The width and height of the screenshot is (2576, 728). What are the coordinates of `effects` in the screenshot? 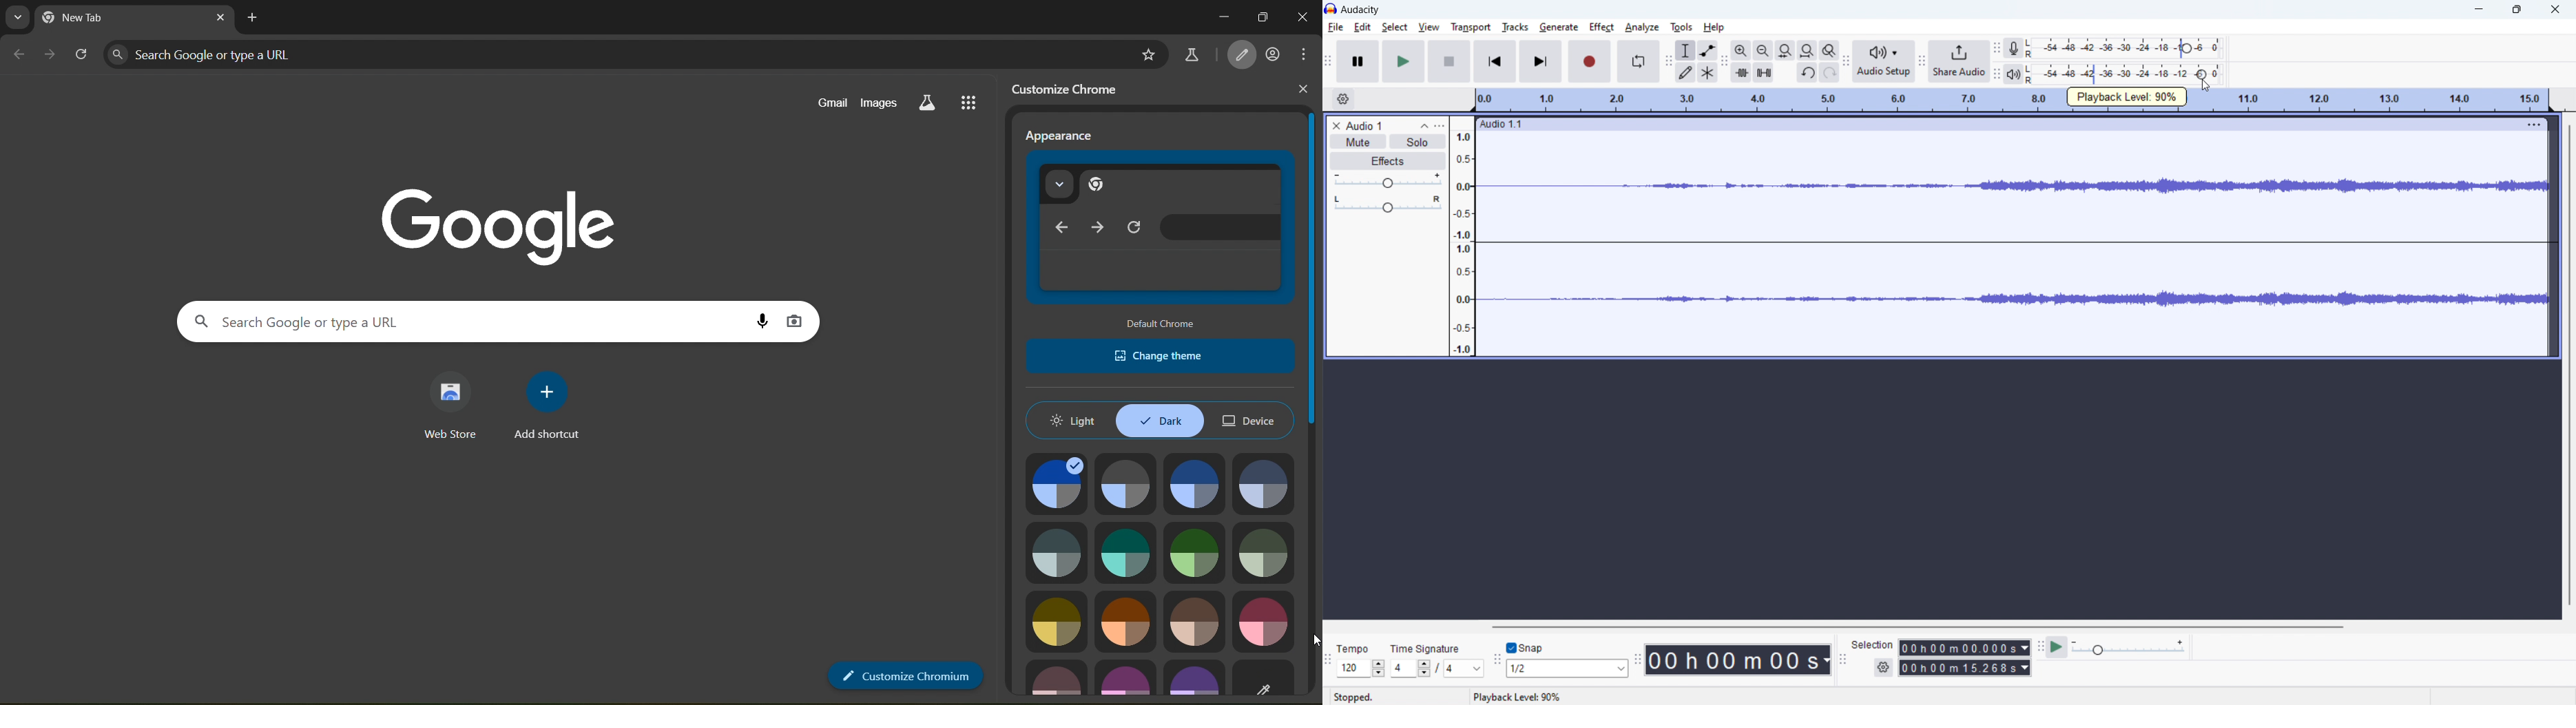 It's located at (1387, 160).